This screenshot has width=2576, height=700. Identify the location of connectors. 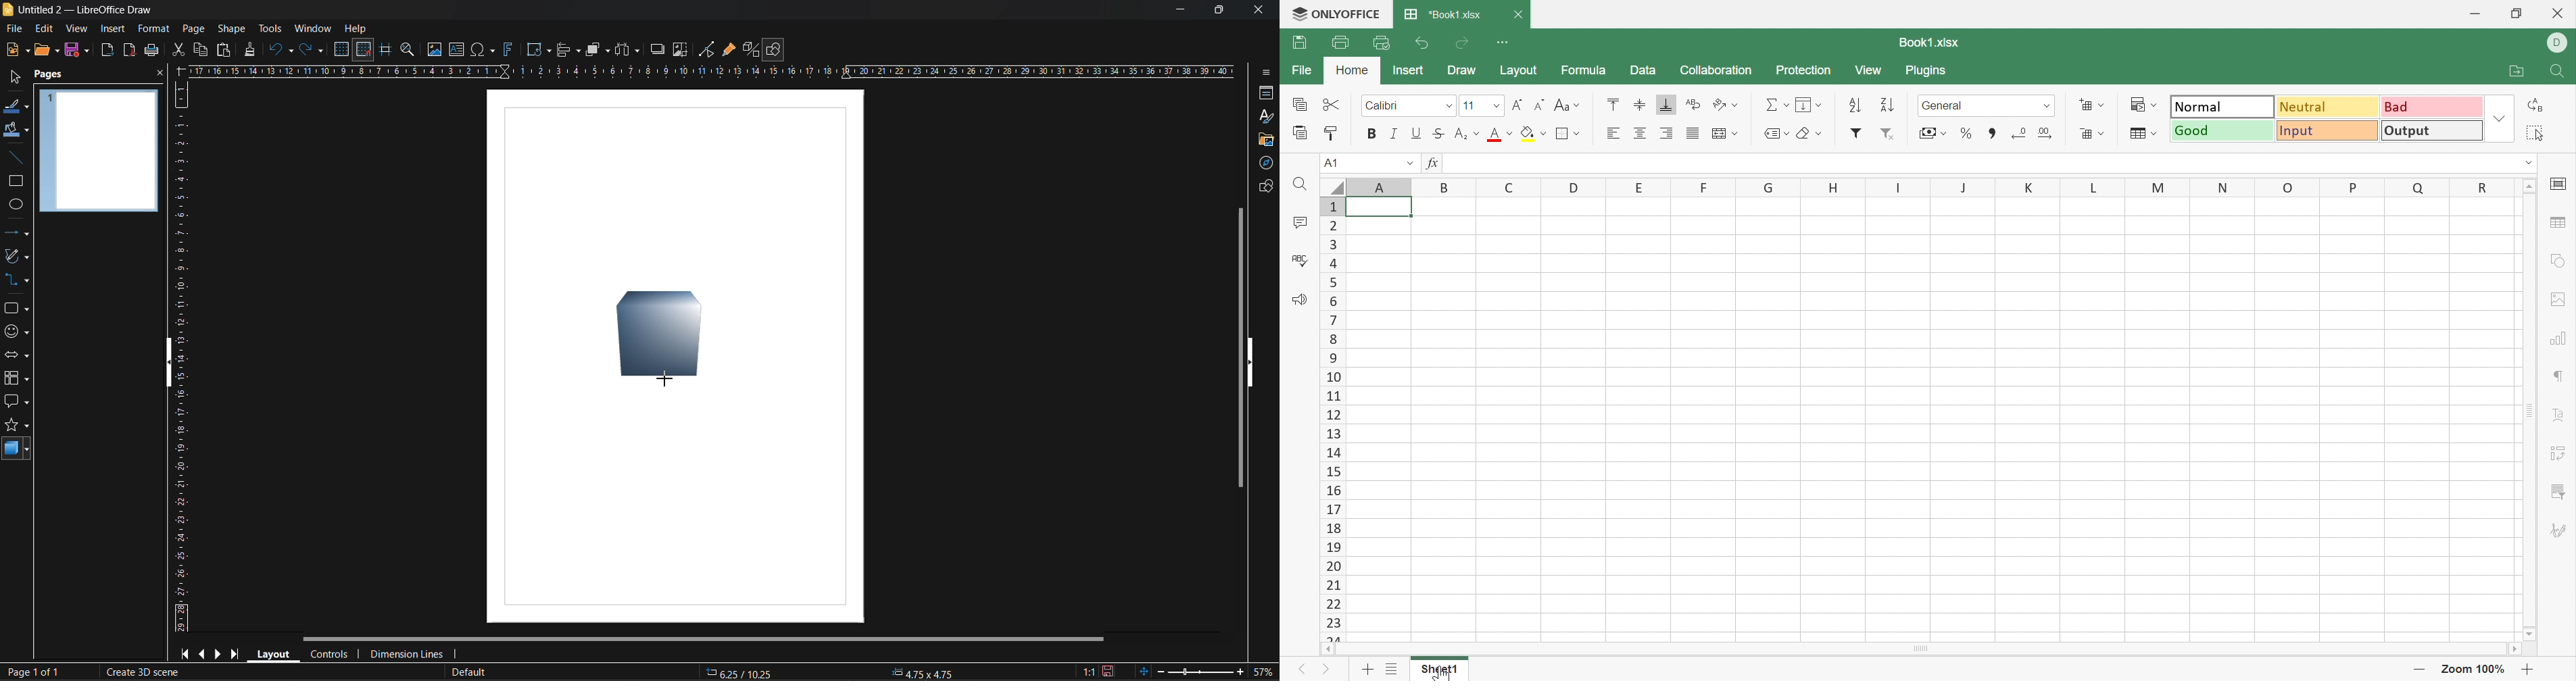
(17, 281).